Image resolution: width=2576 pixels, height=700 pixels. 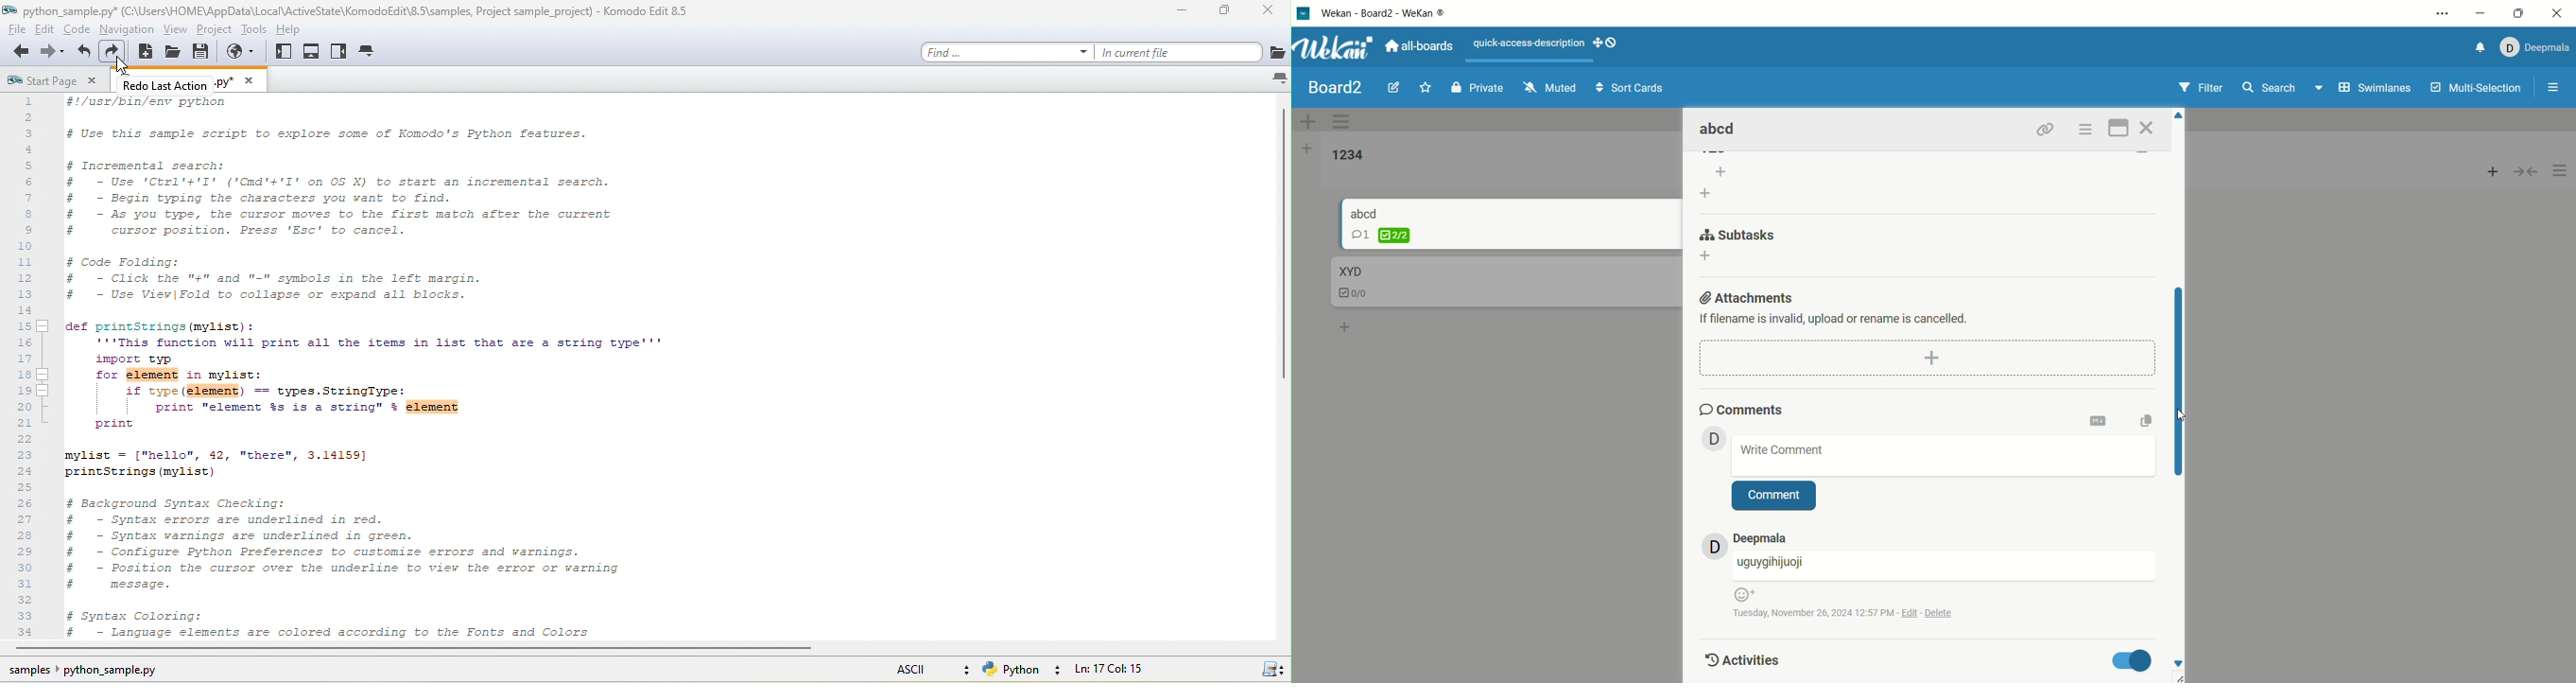 What do you see at coordinates (1179, 51) in the screenshot?
I see `in current file` at bounding box center [1179, 51].